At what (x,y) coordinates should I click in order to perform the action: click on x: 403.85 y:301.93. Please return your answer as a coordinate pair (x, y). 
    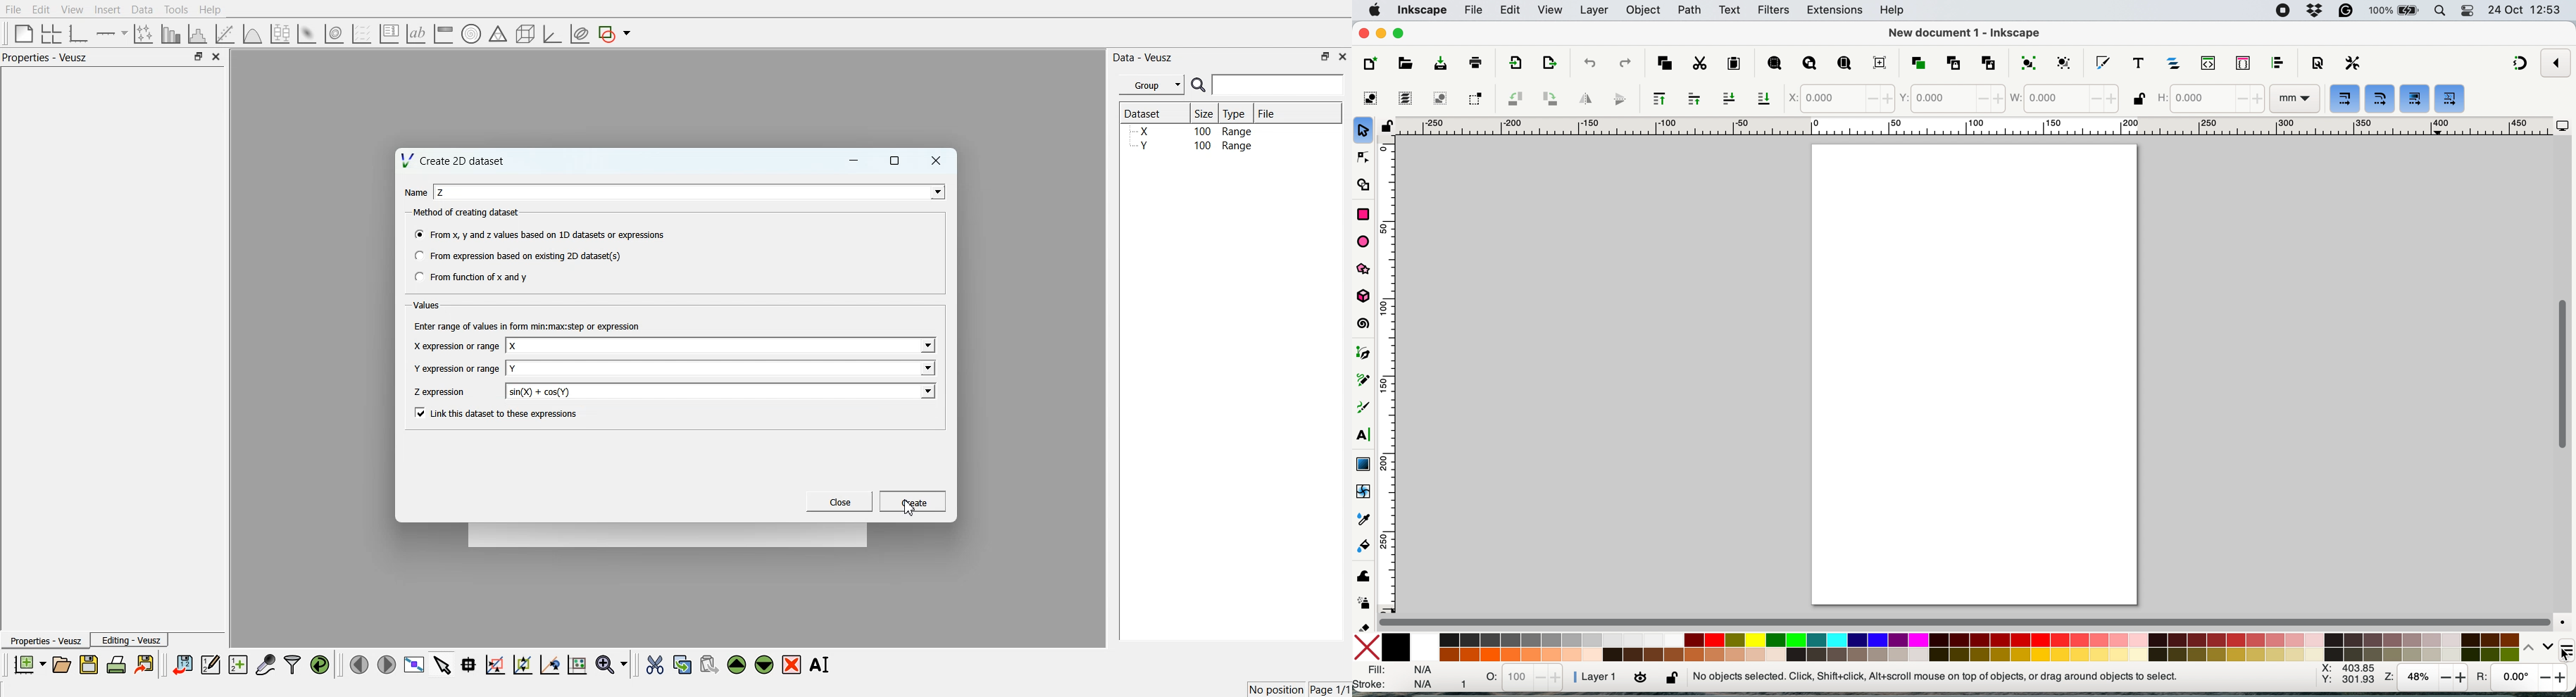
    Looking at the image, I should click on (2346, 675).